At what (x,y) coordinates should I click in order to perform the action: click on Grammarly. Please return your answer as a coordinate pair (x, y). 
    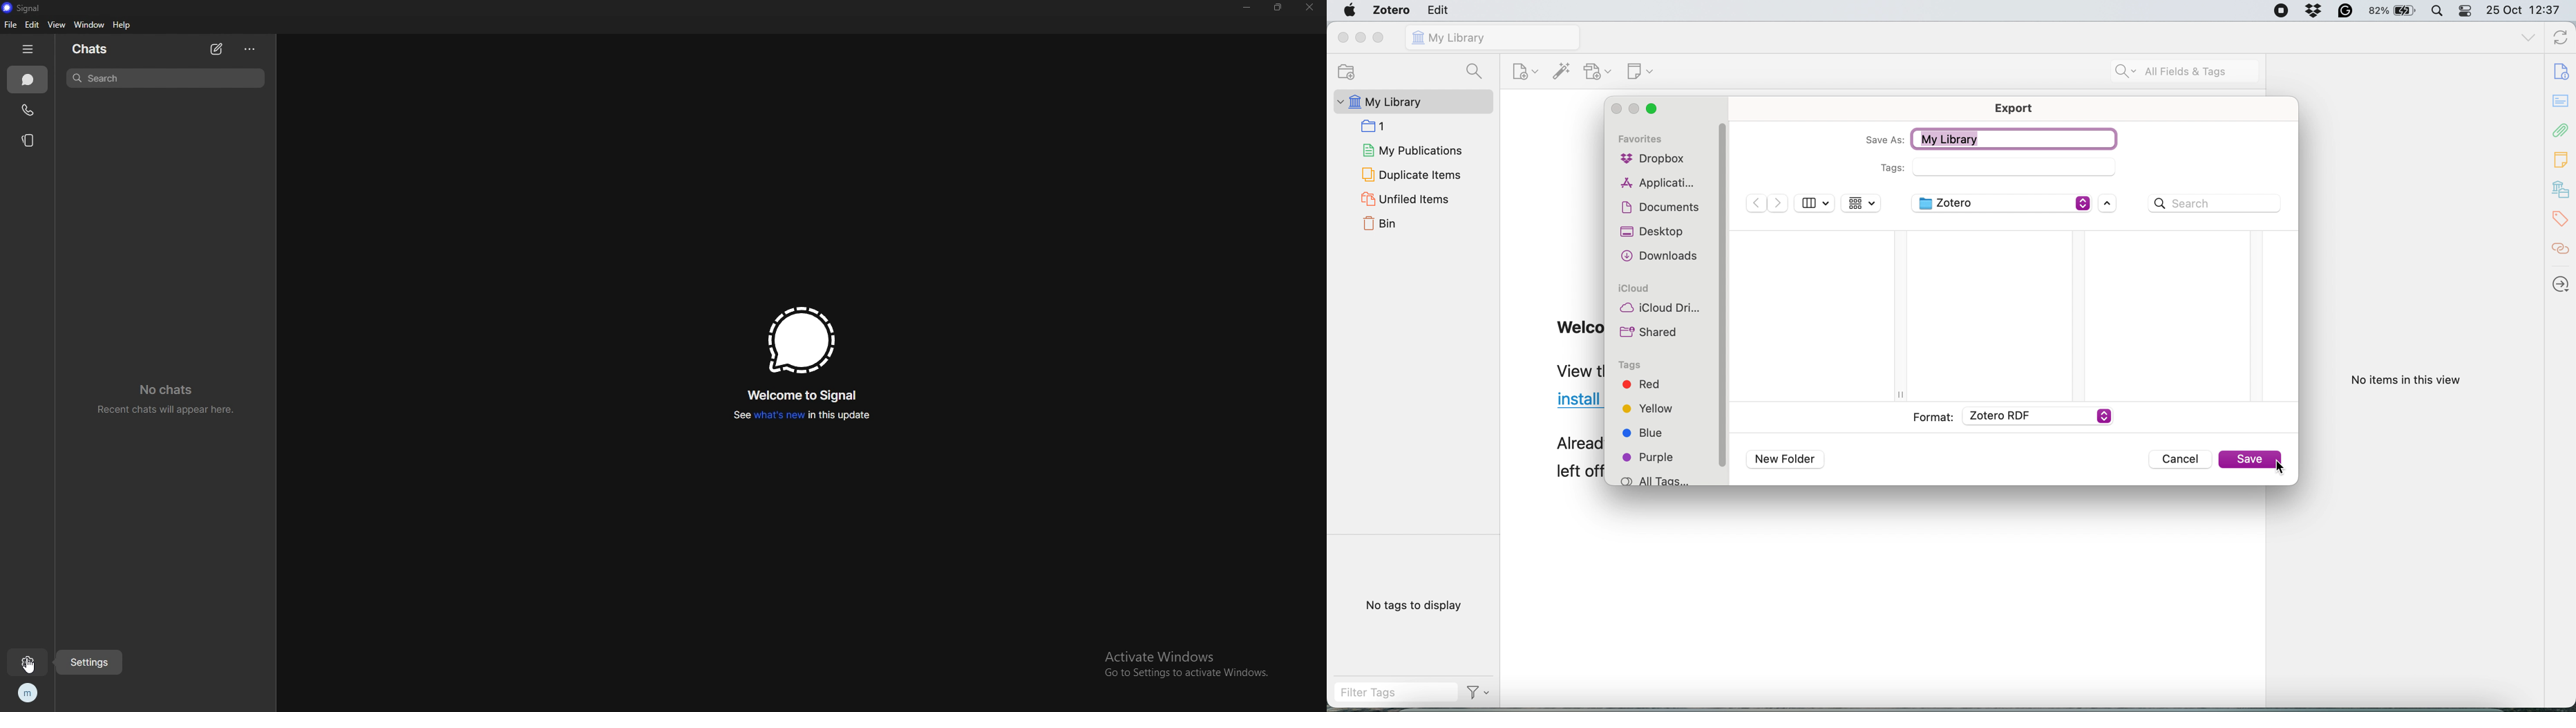
    Looking at the image, I should click on (2344, 10).